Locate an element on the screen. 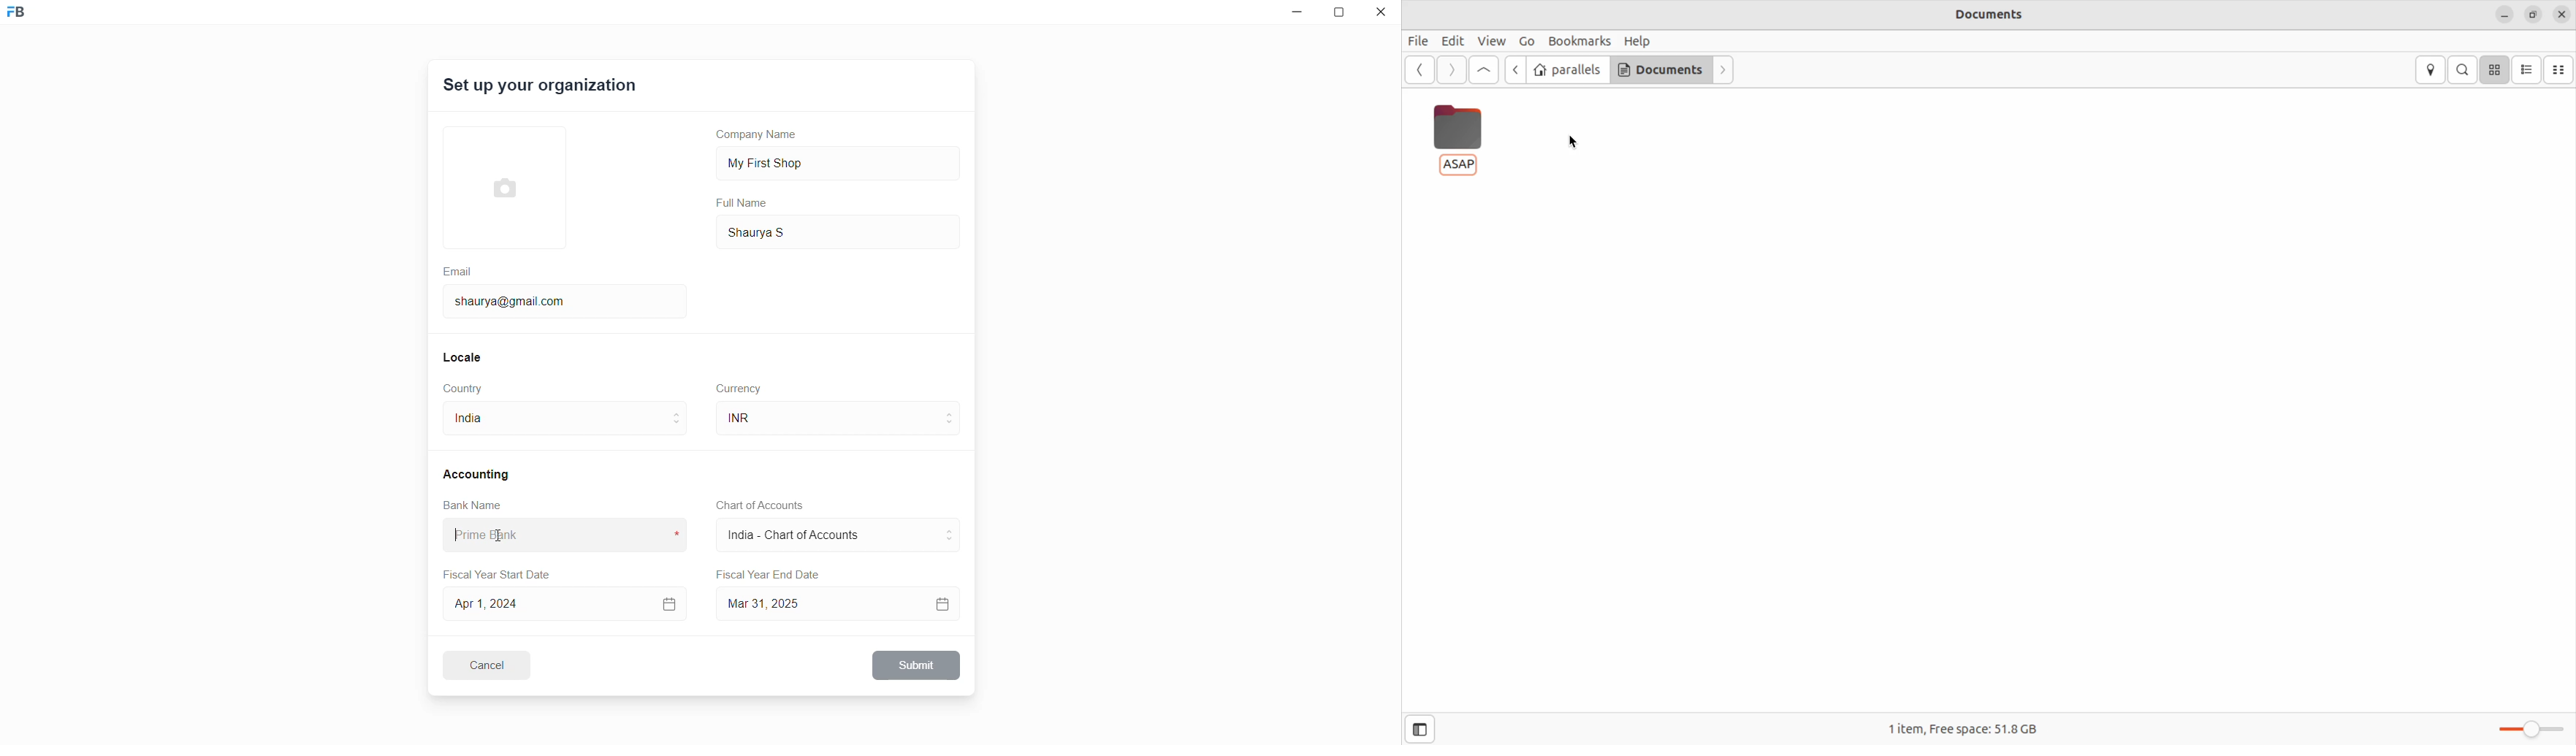  select Profile picture is located at coordinates (498, 186).